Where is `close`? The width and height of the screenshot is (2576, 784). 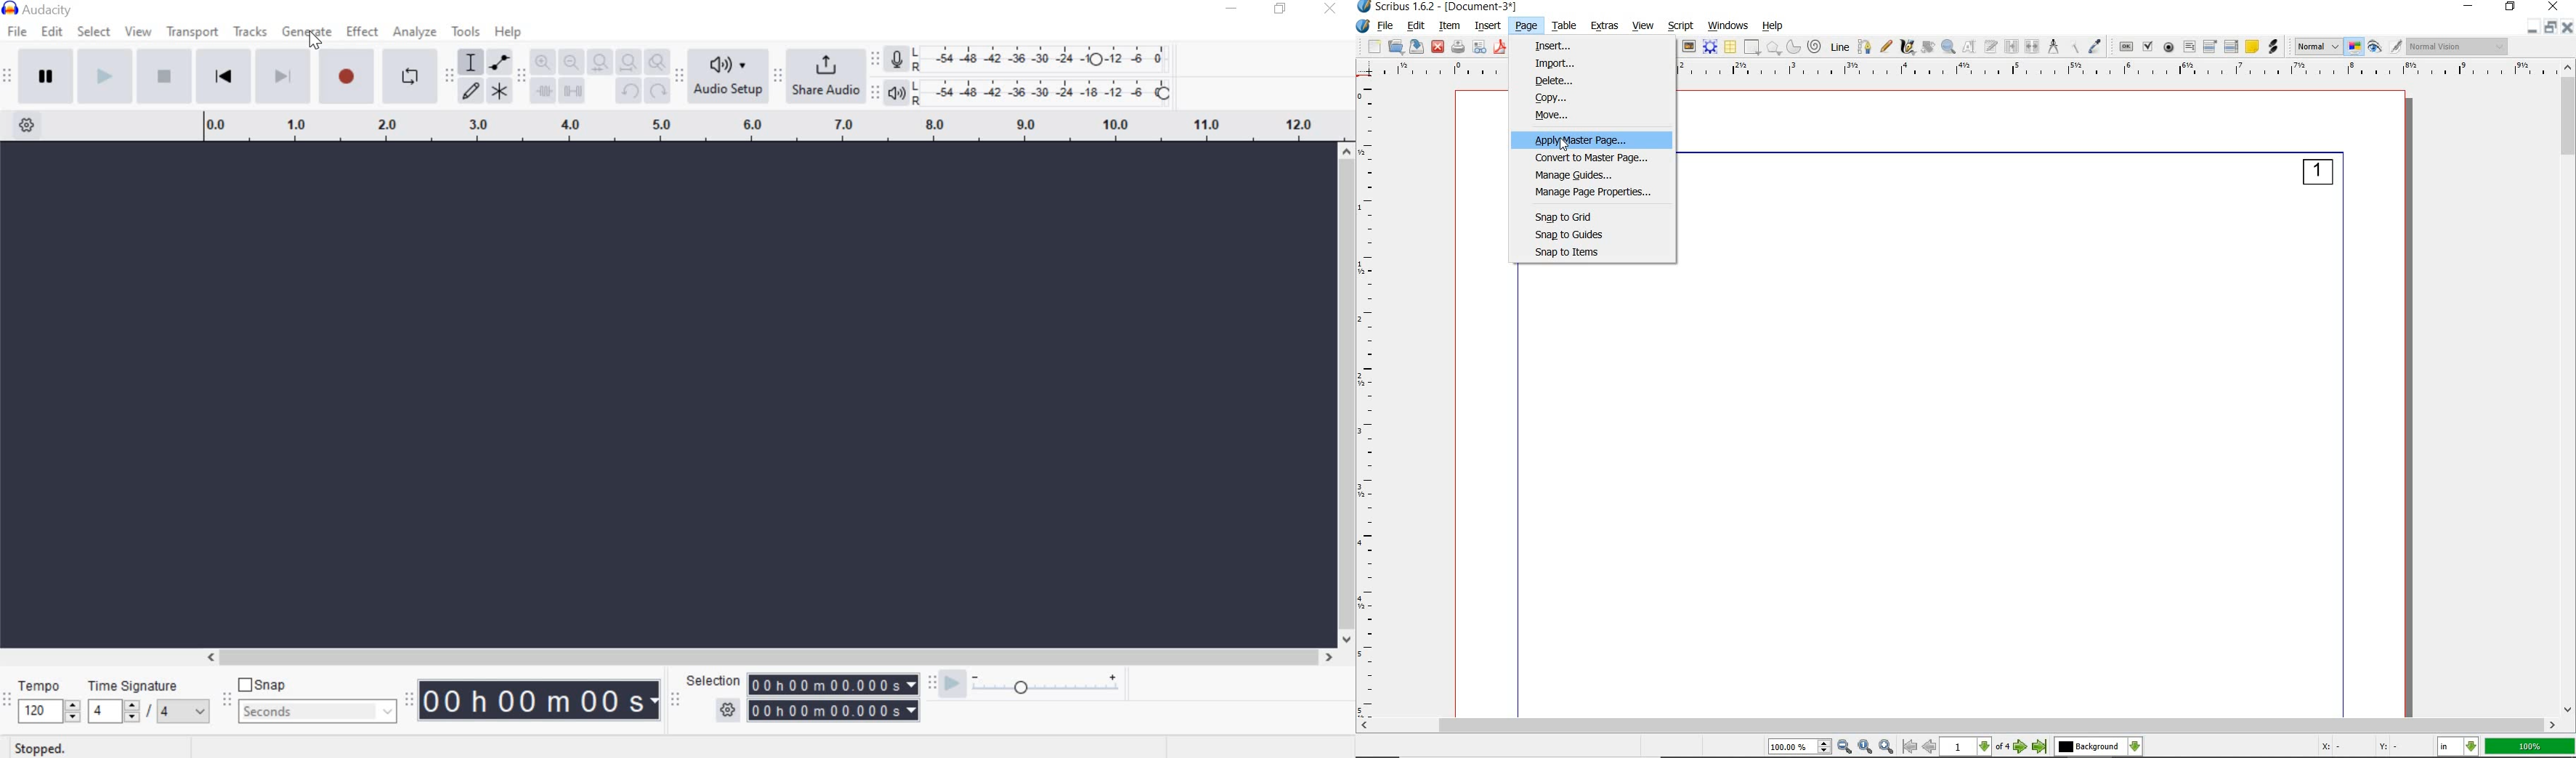 close is located at coordinates (2569, 27).